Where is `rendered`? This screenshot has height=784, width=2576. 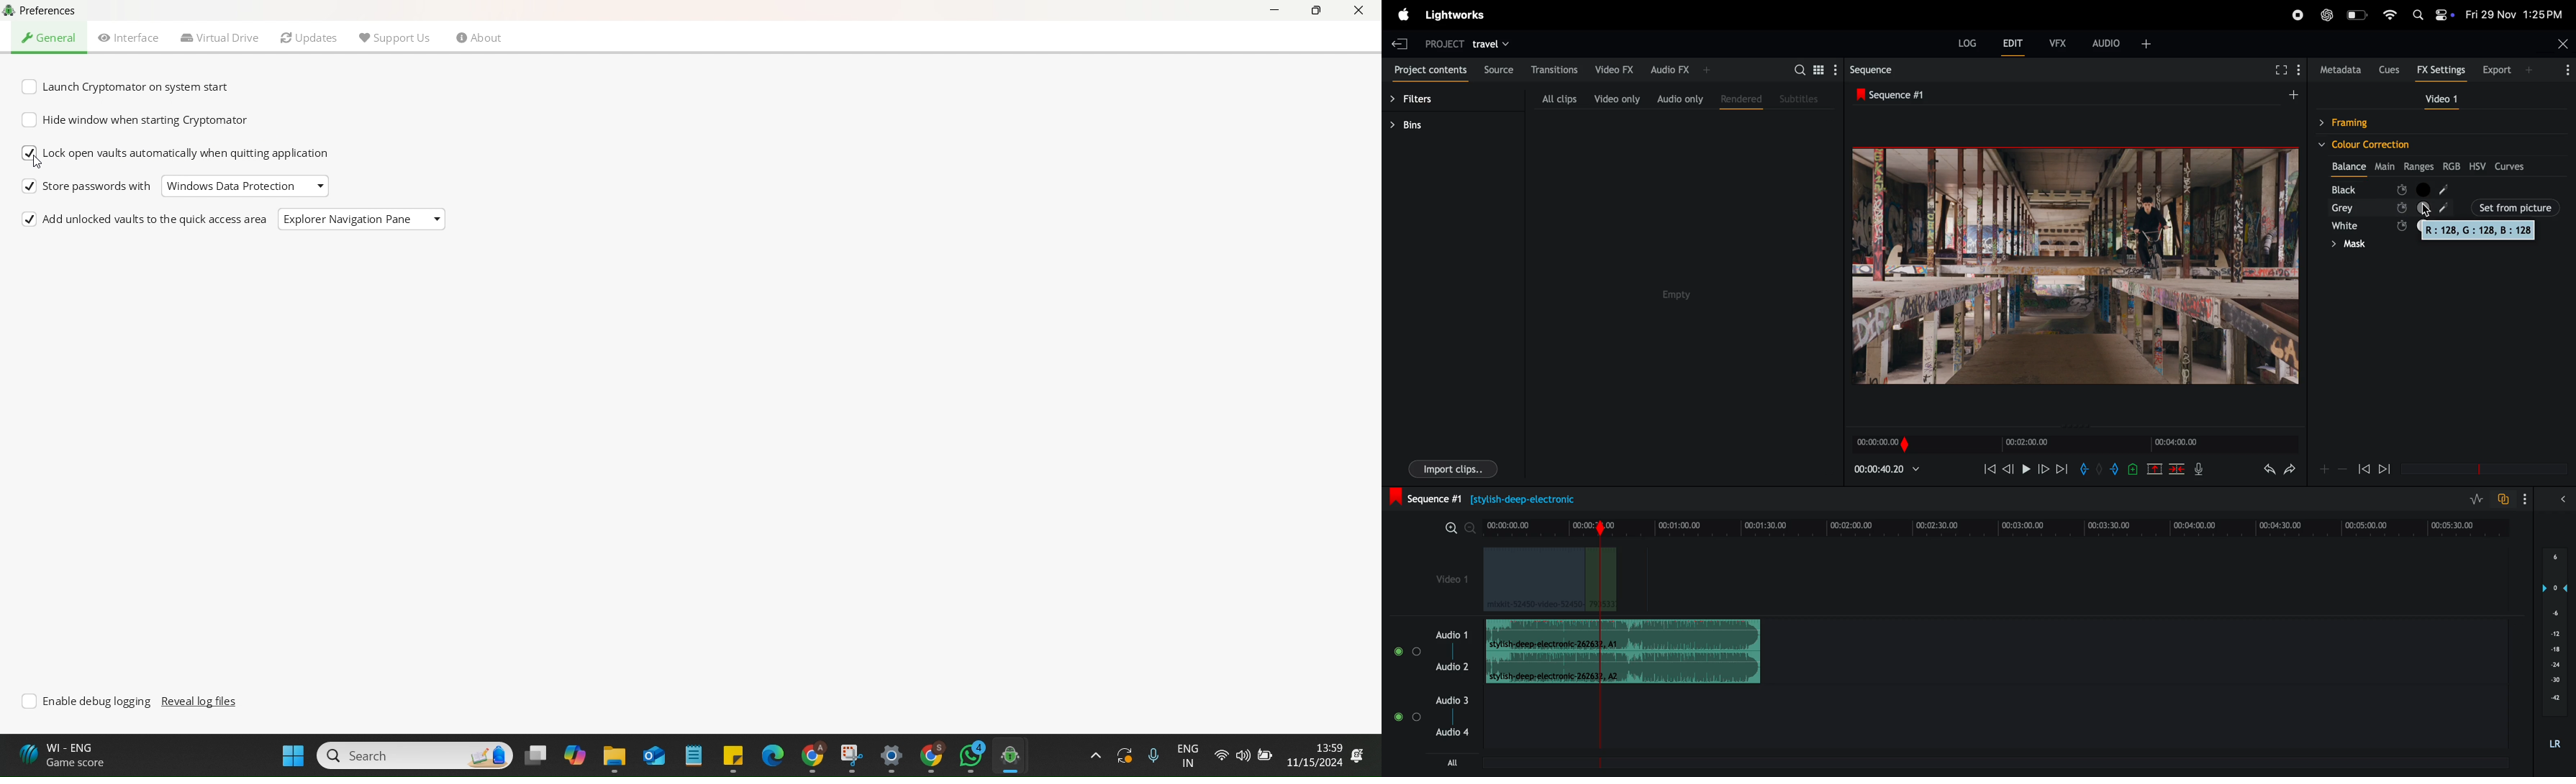 rendered is located at coordinates (1741, 100).